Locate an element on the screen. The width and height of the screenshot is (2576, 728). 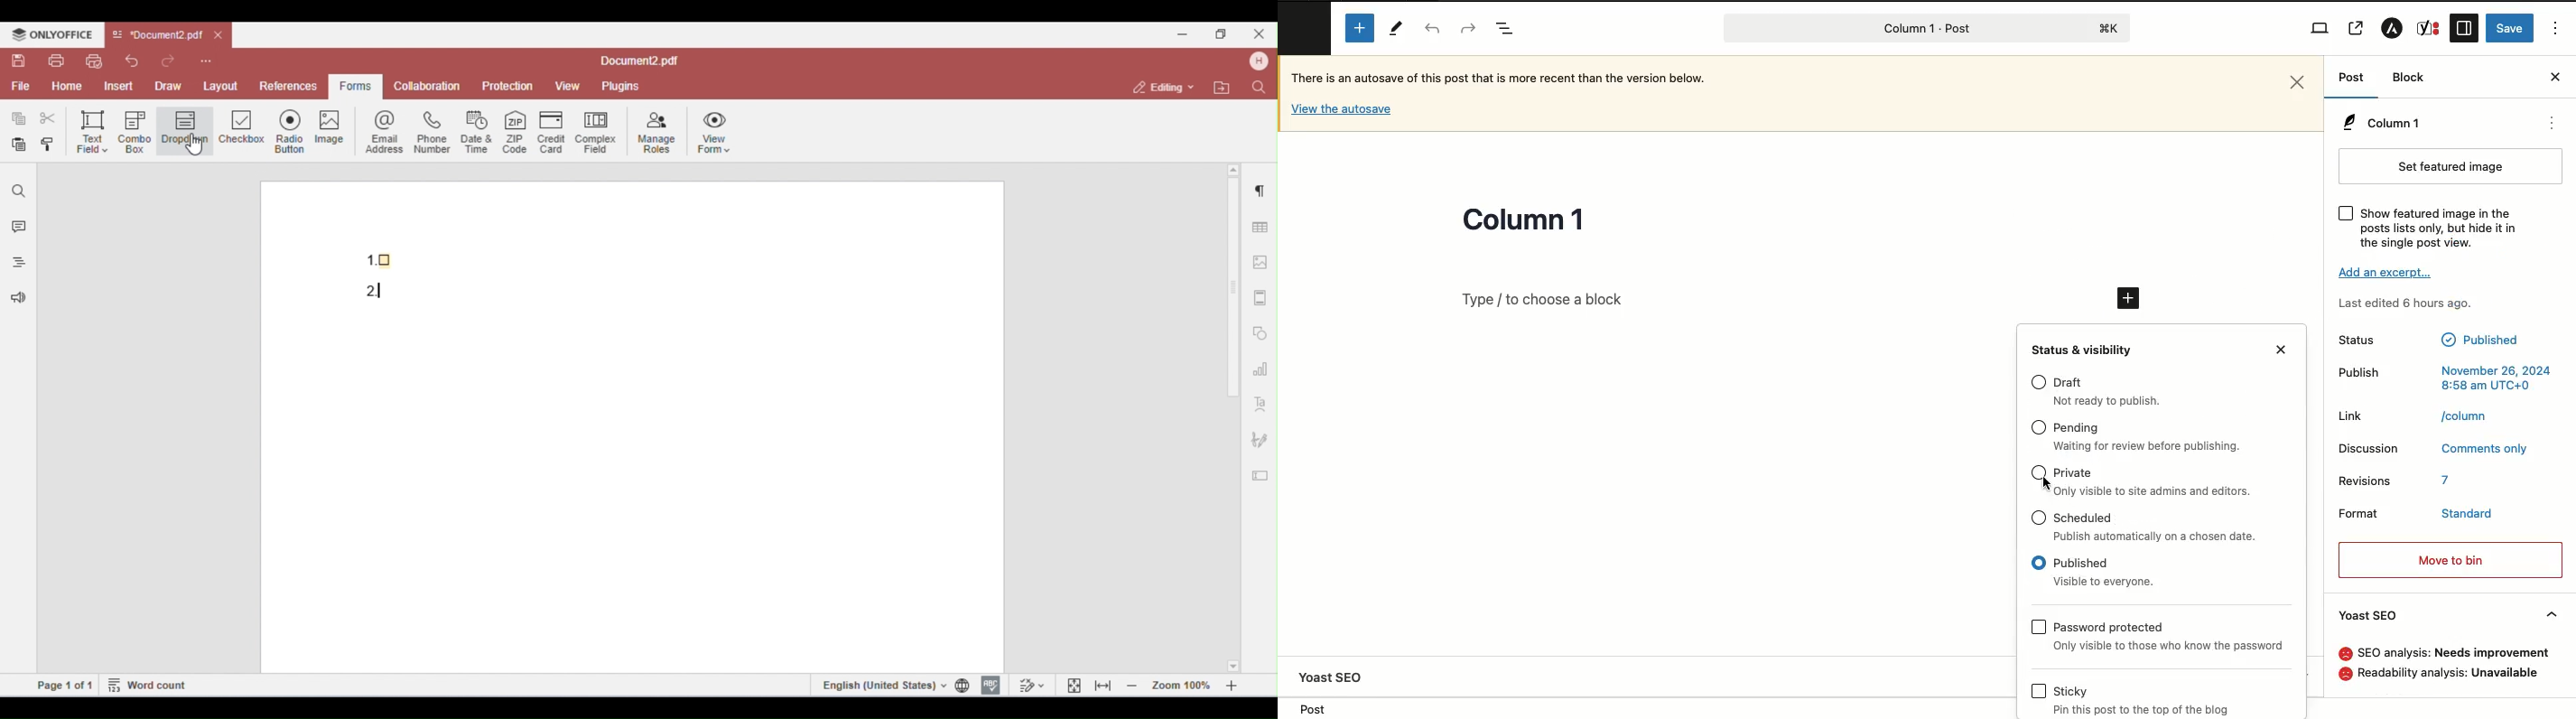
Post is located at coordinates (2350, 79).